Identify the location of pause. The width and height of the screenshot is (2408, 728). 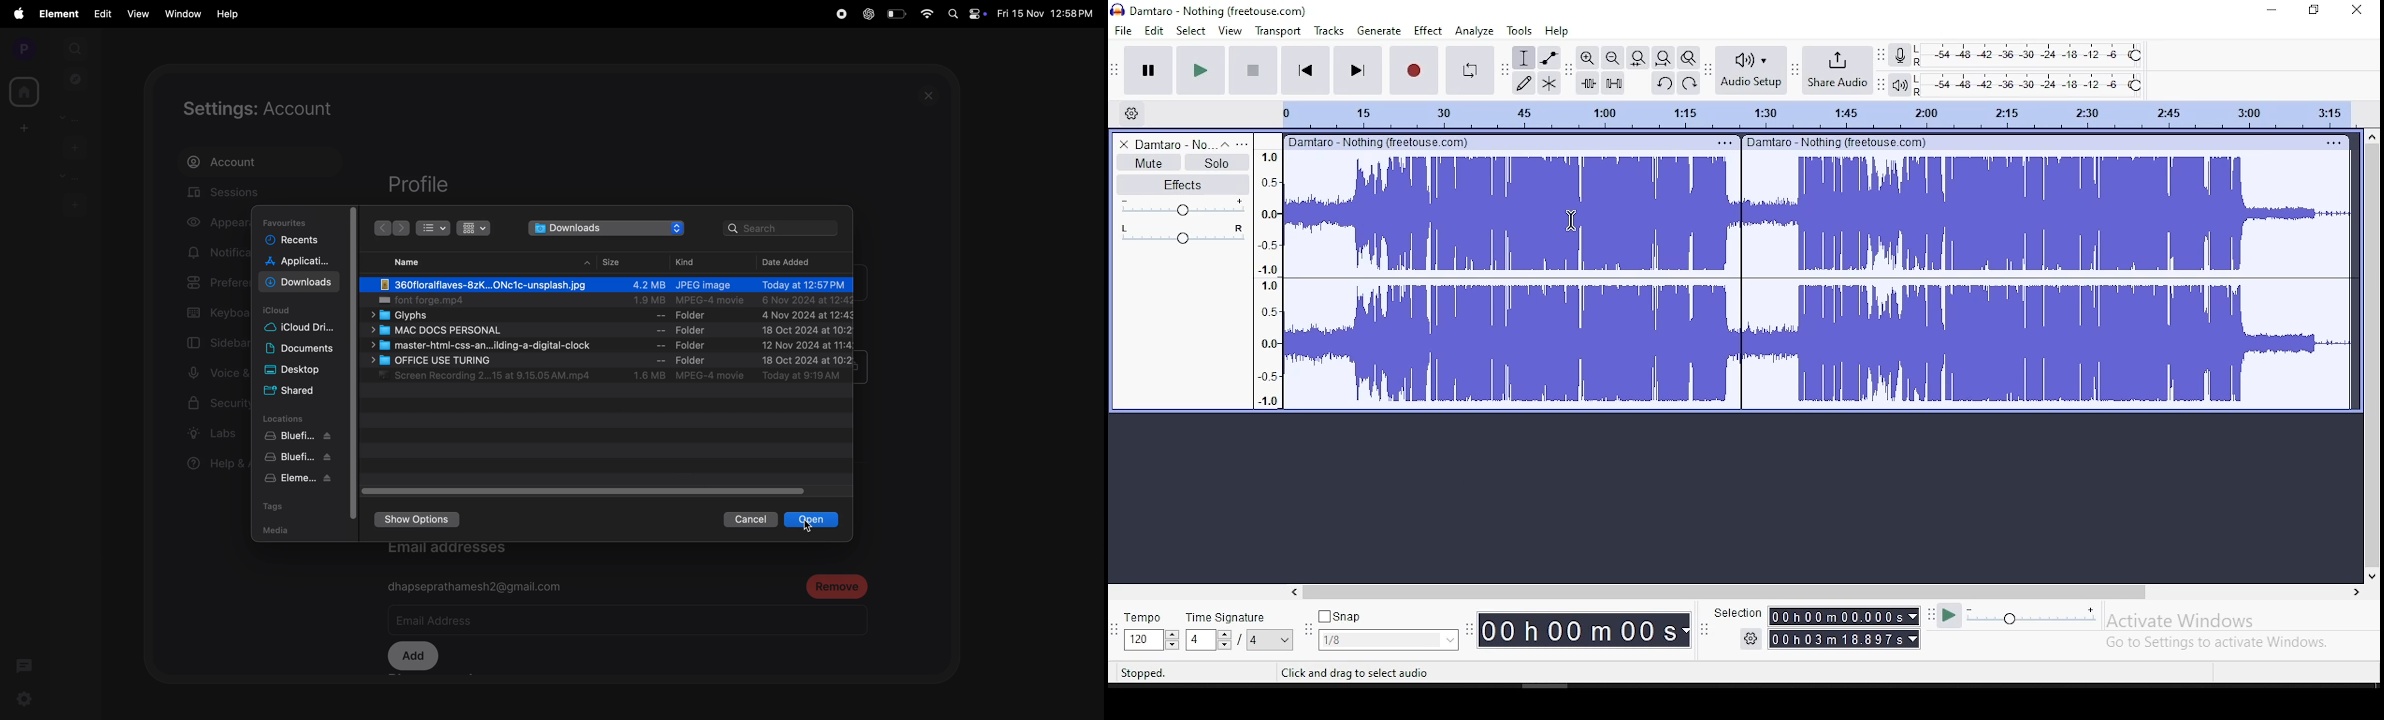
(1148, 68).